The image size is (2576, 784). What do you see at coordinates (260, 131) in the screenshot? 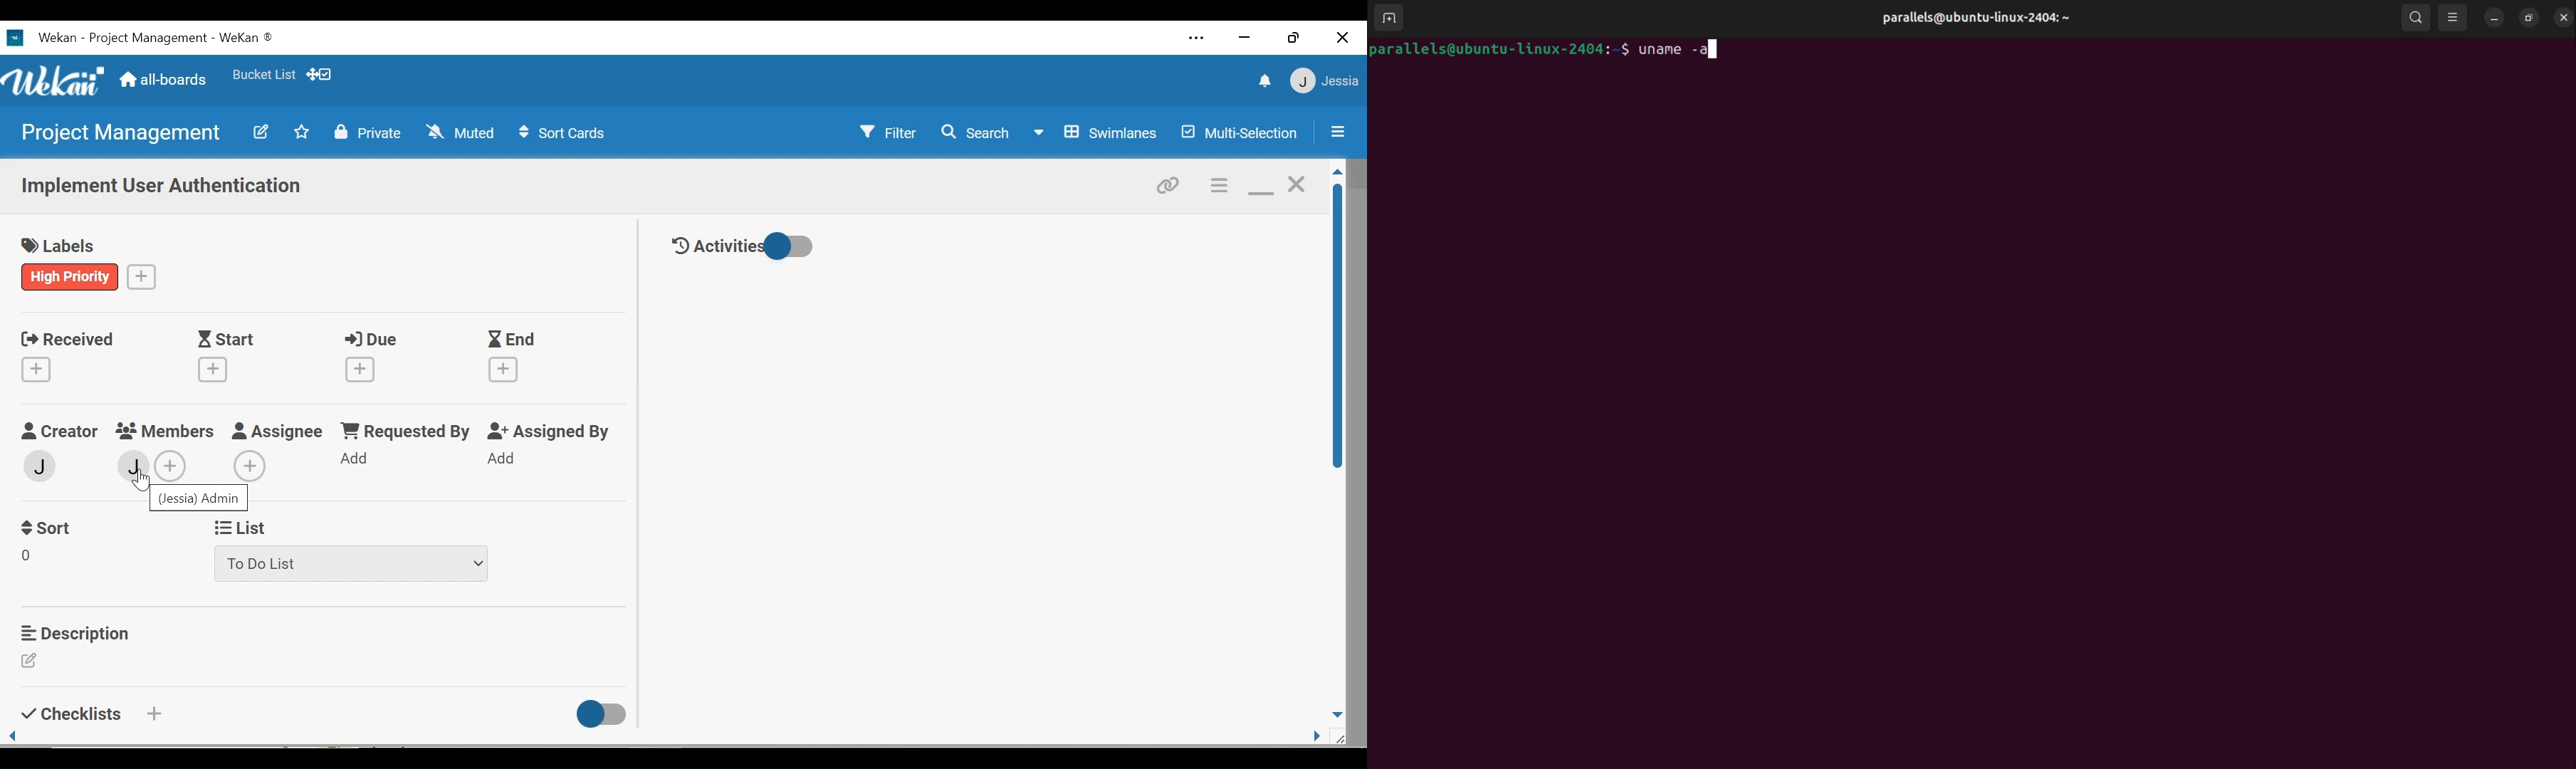
I see `edit` at bounding box center [260, 131].